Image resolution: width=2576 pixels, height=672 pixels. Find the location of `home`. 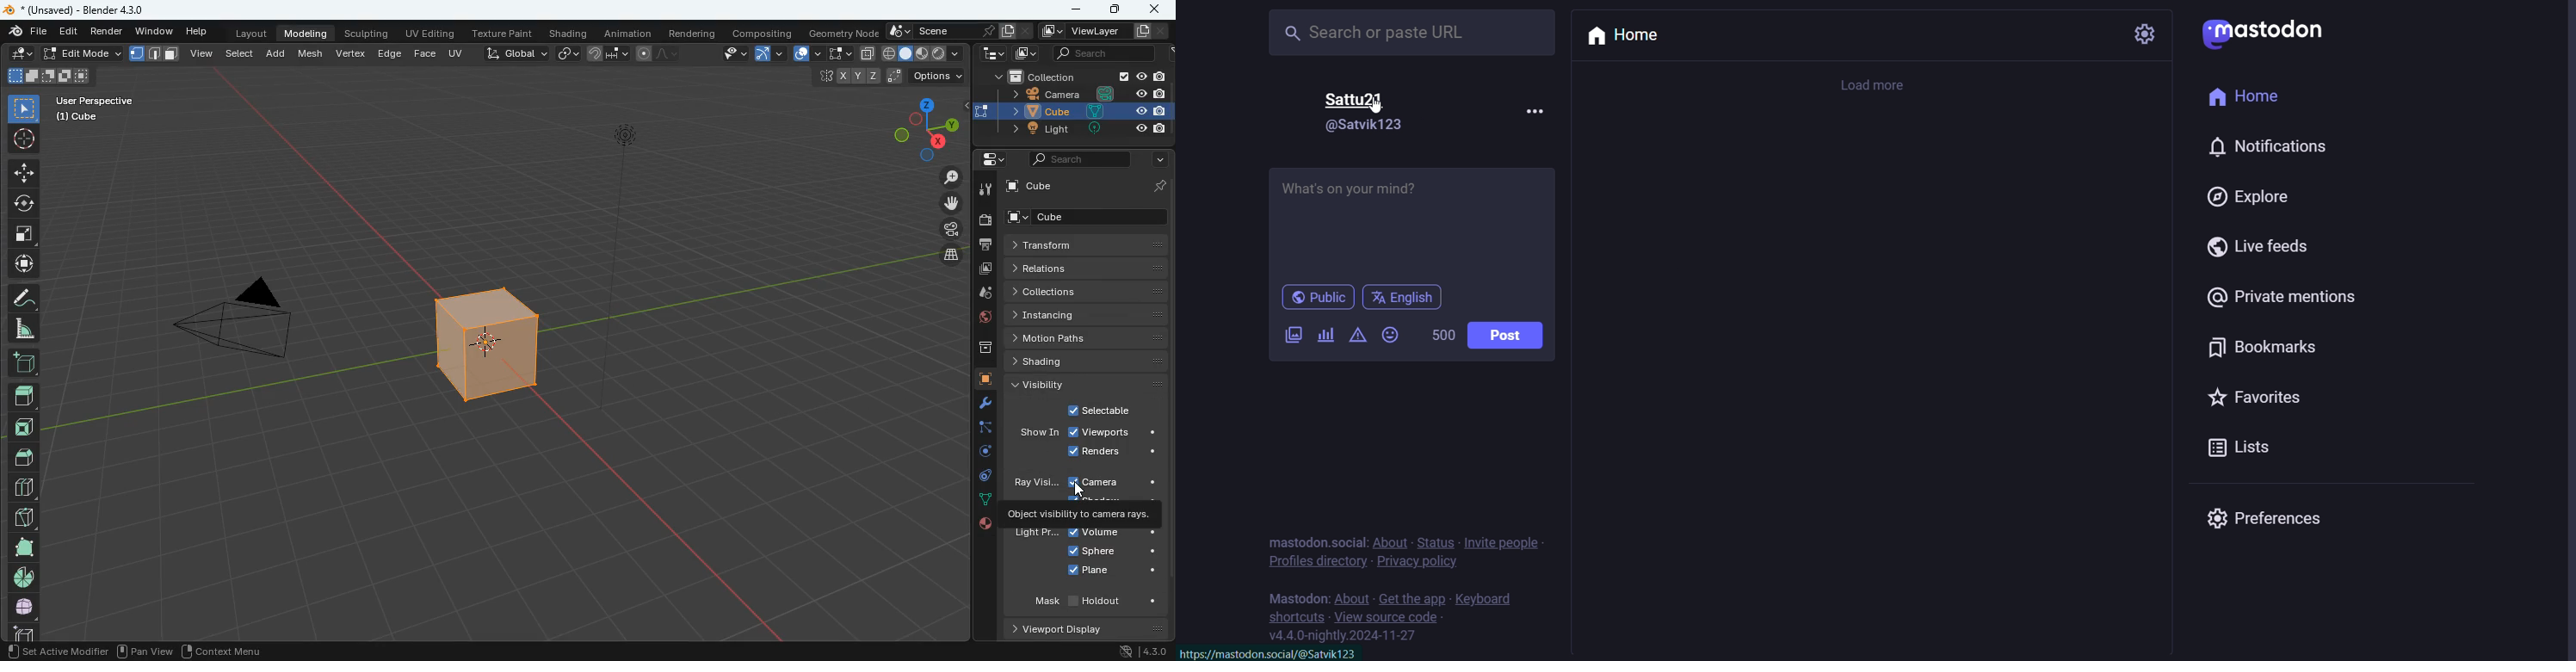

home is located at coordinates (1626, 36).